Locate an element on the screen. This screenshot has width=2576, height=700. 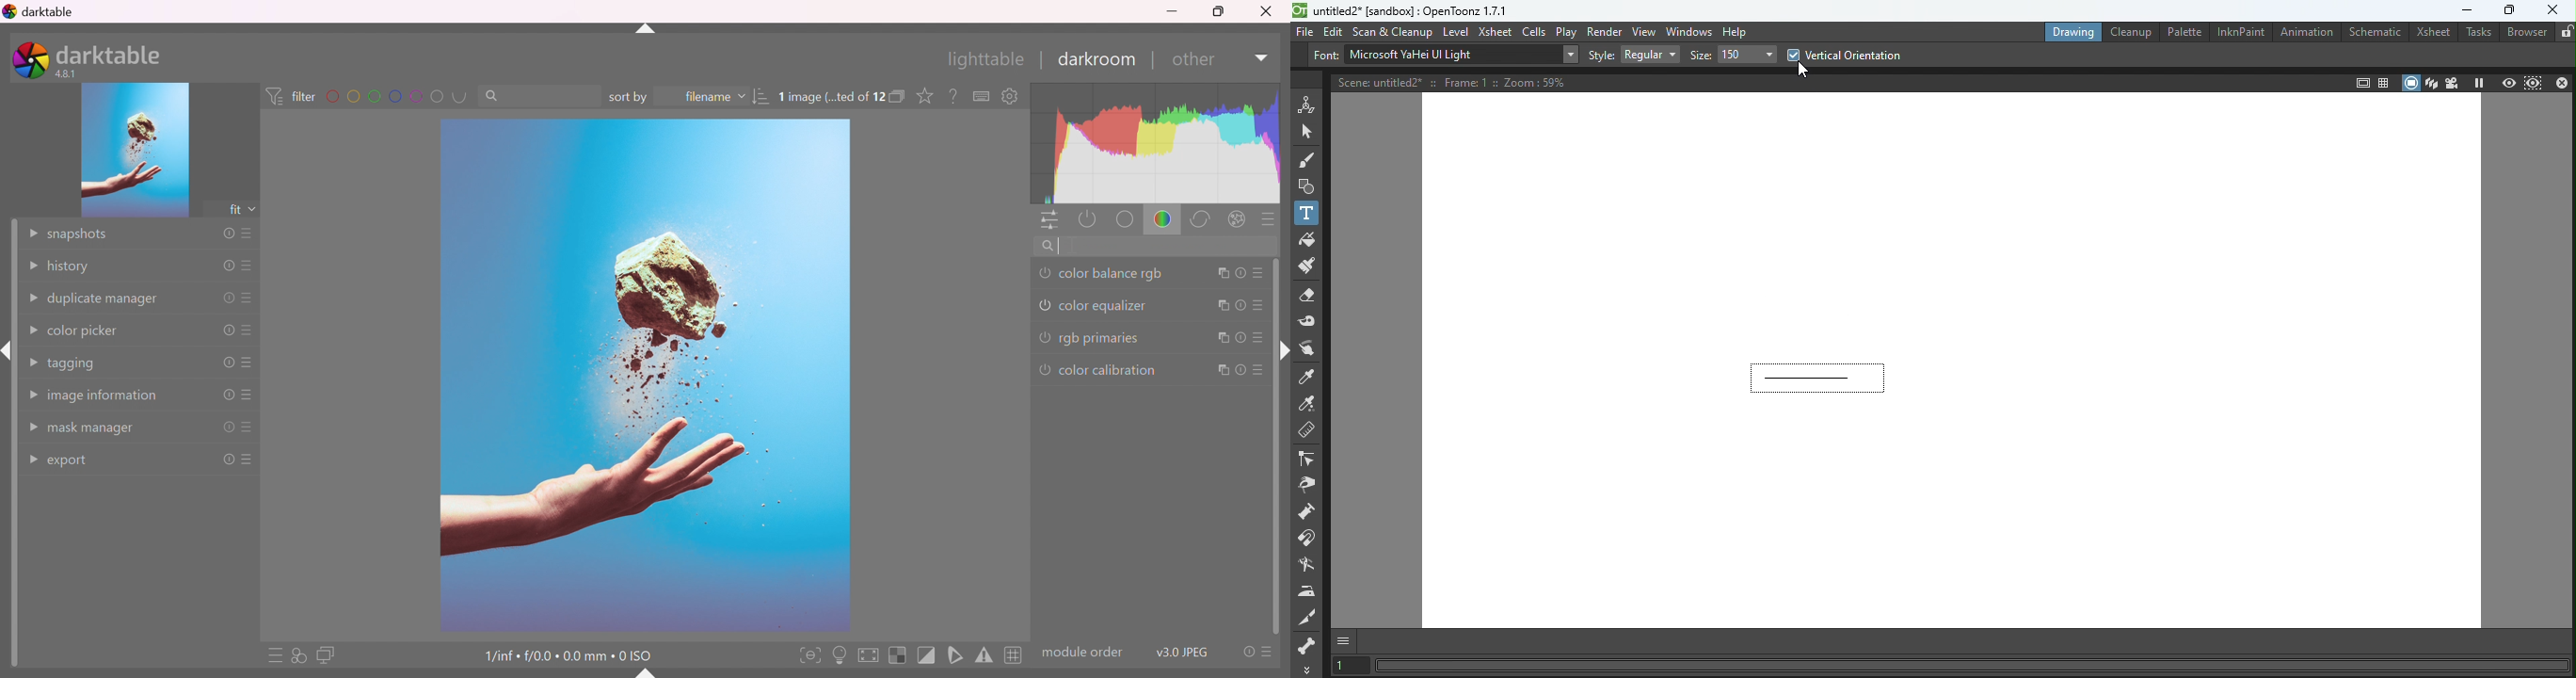
Drop Down is located at coordinates (30, 427).